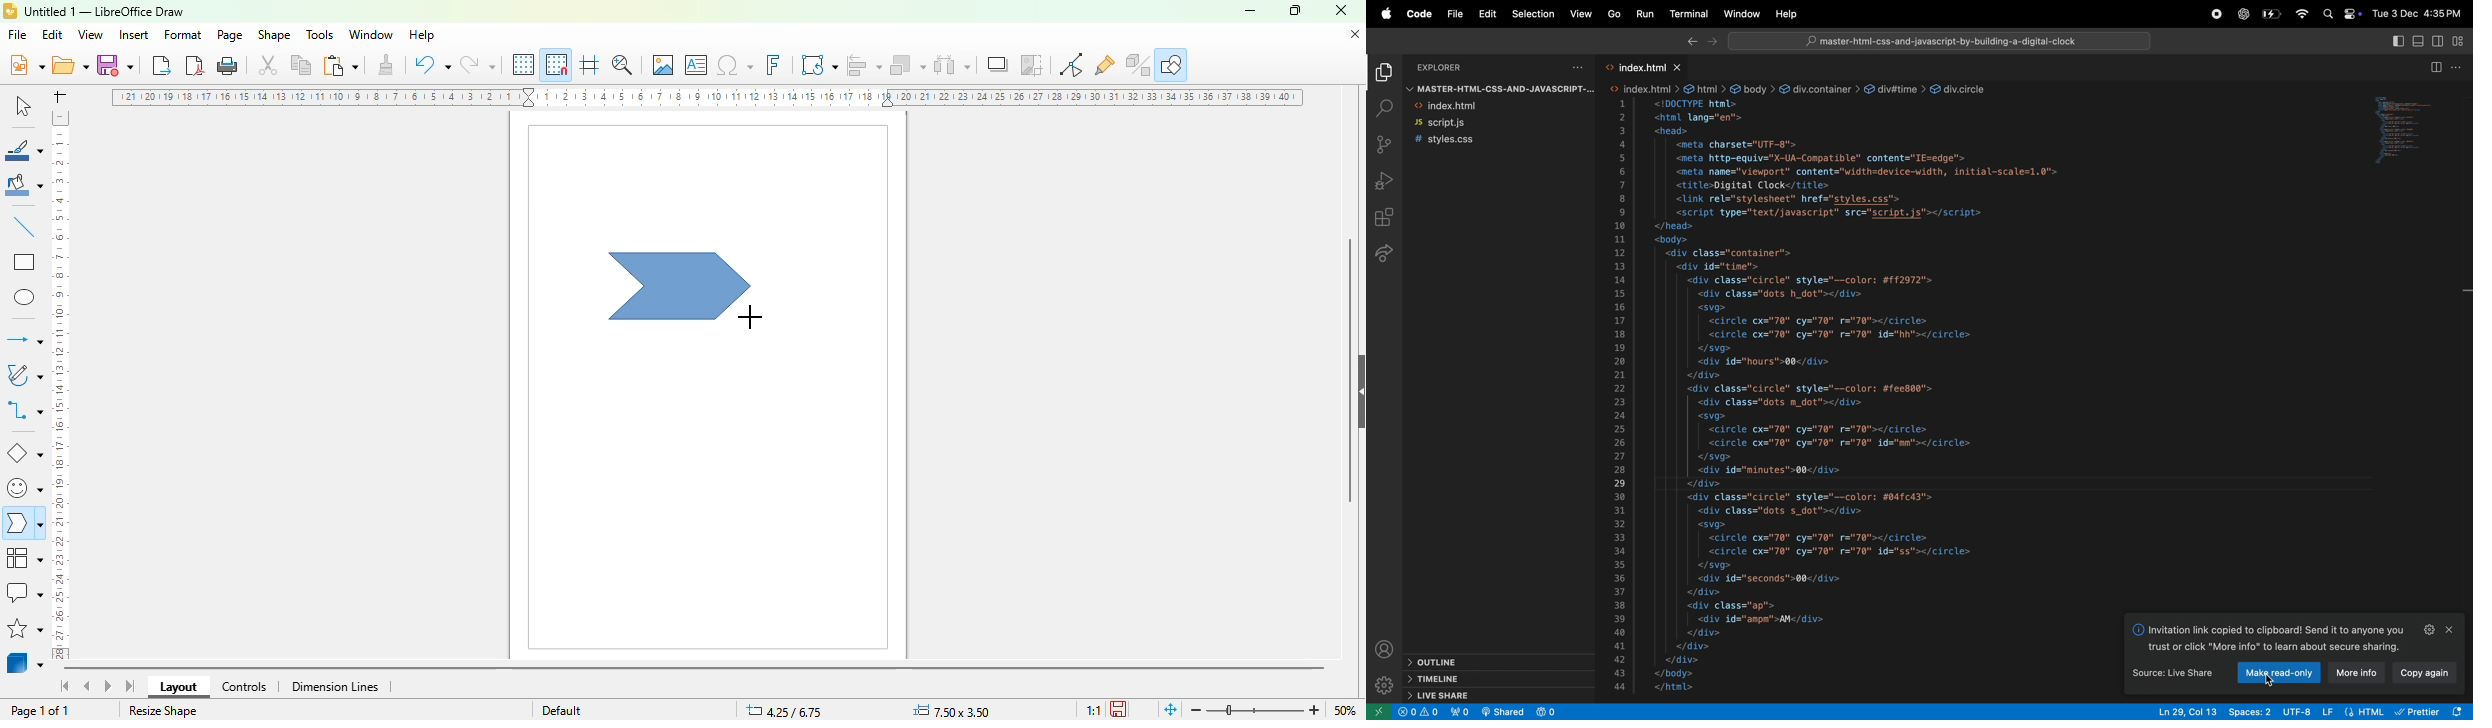 The height and width of the screenshot is (728, 2492). Describe the element at coordinates (2433, 675) in the screenshot. I see `copy again` at that location.